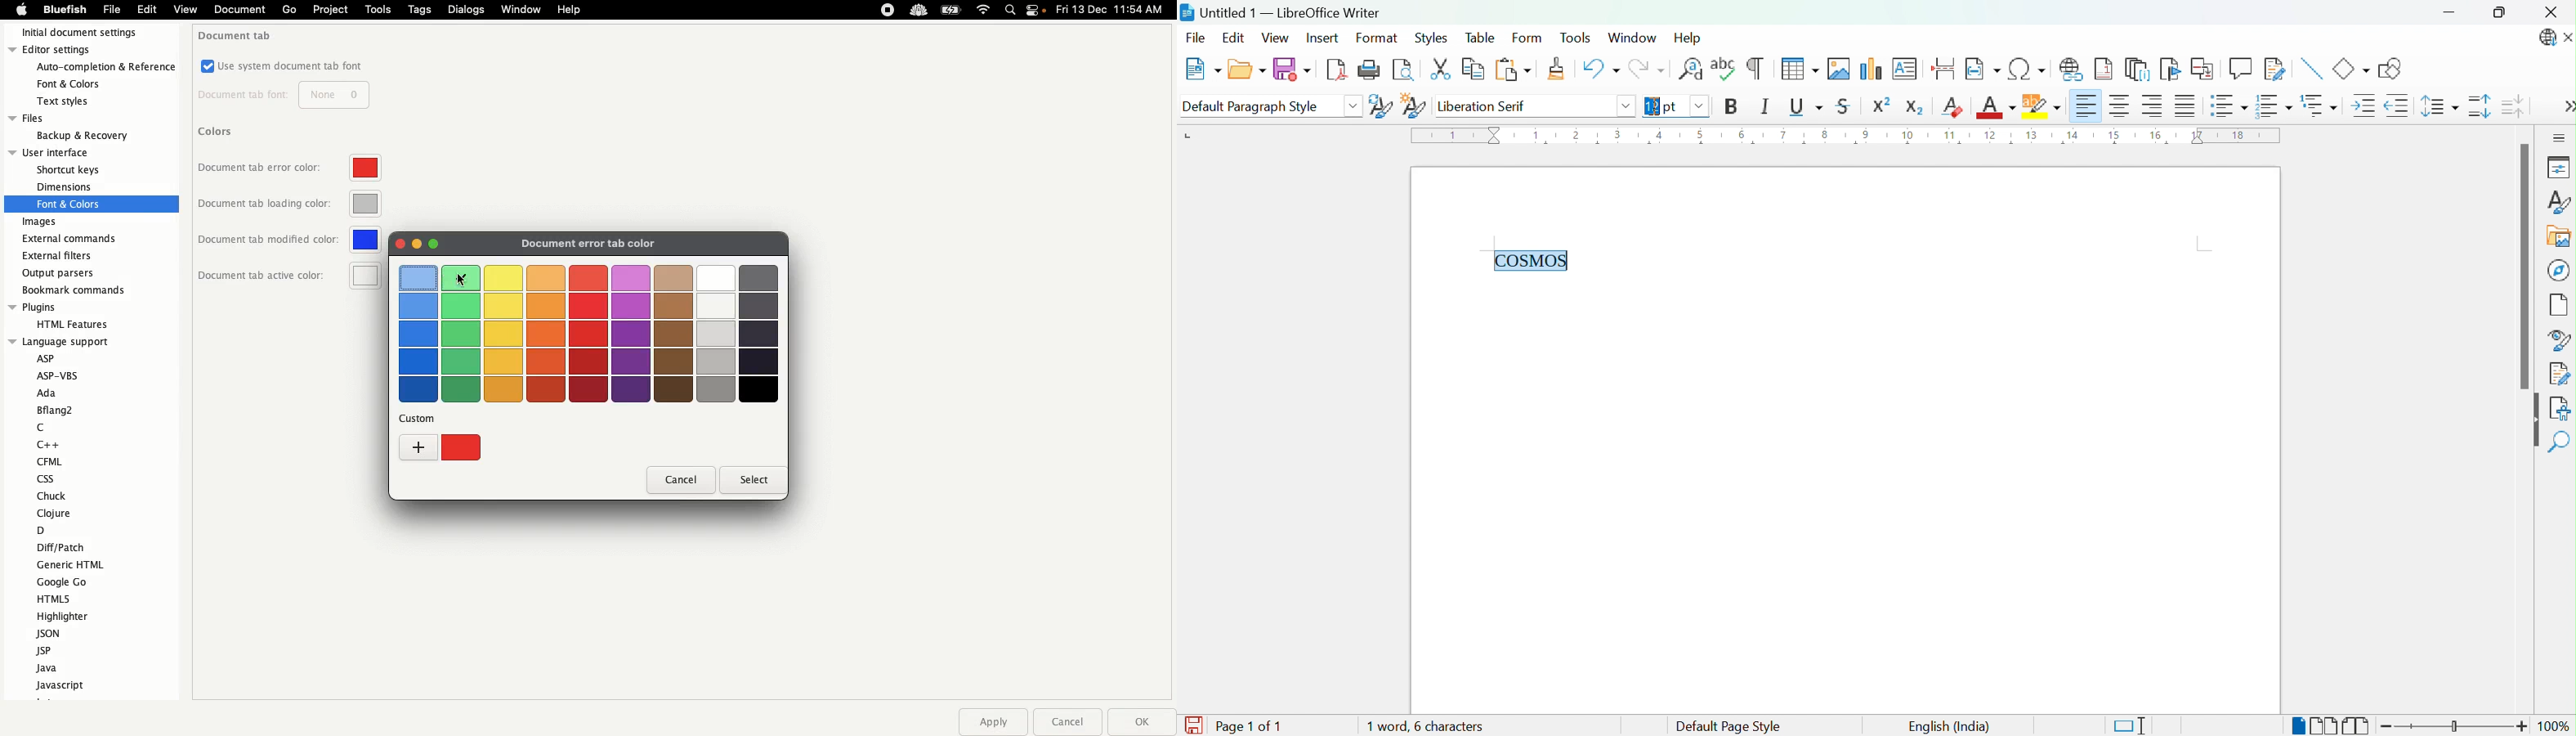 The width and height of the screenshot is (2576, 756). I want to click on dimension, so click(64, 186).